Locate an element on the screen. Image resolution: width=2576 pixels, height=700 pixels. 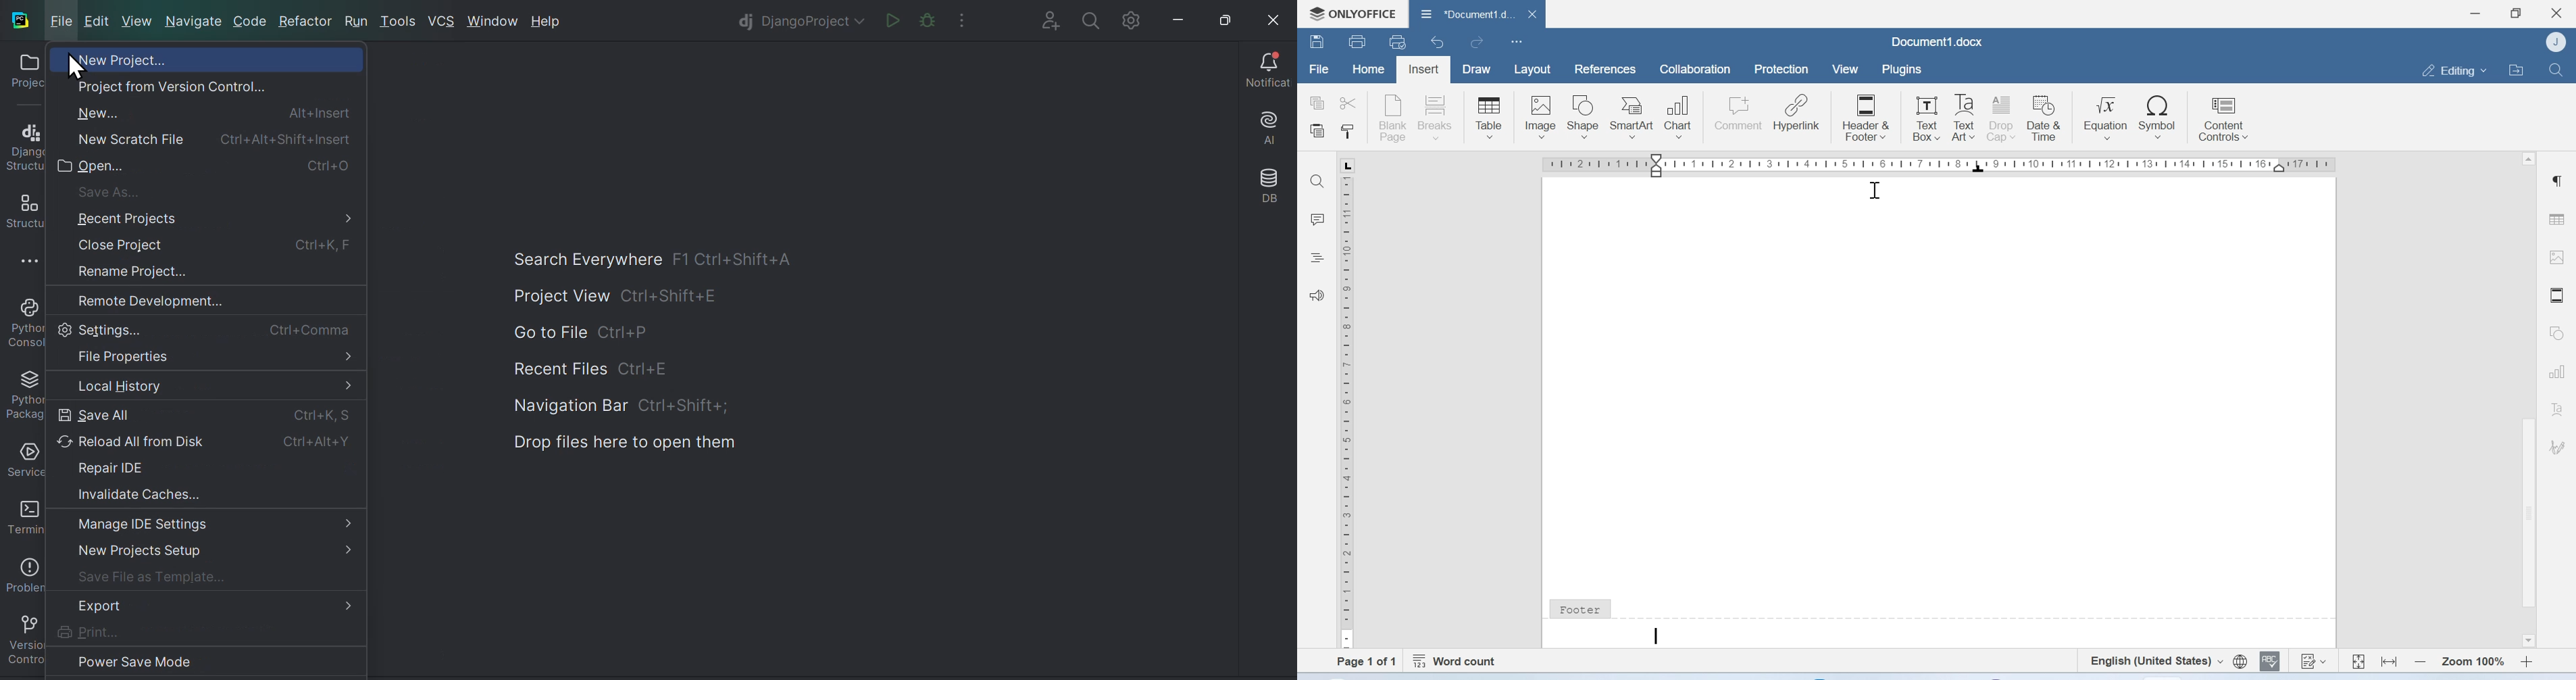
Collaboration is located at coordinates (1696, 71).